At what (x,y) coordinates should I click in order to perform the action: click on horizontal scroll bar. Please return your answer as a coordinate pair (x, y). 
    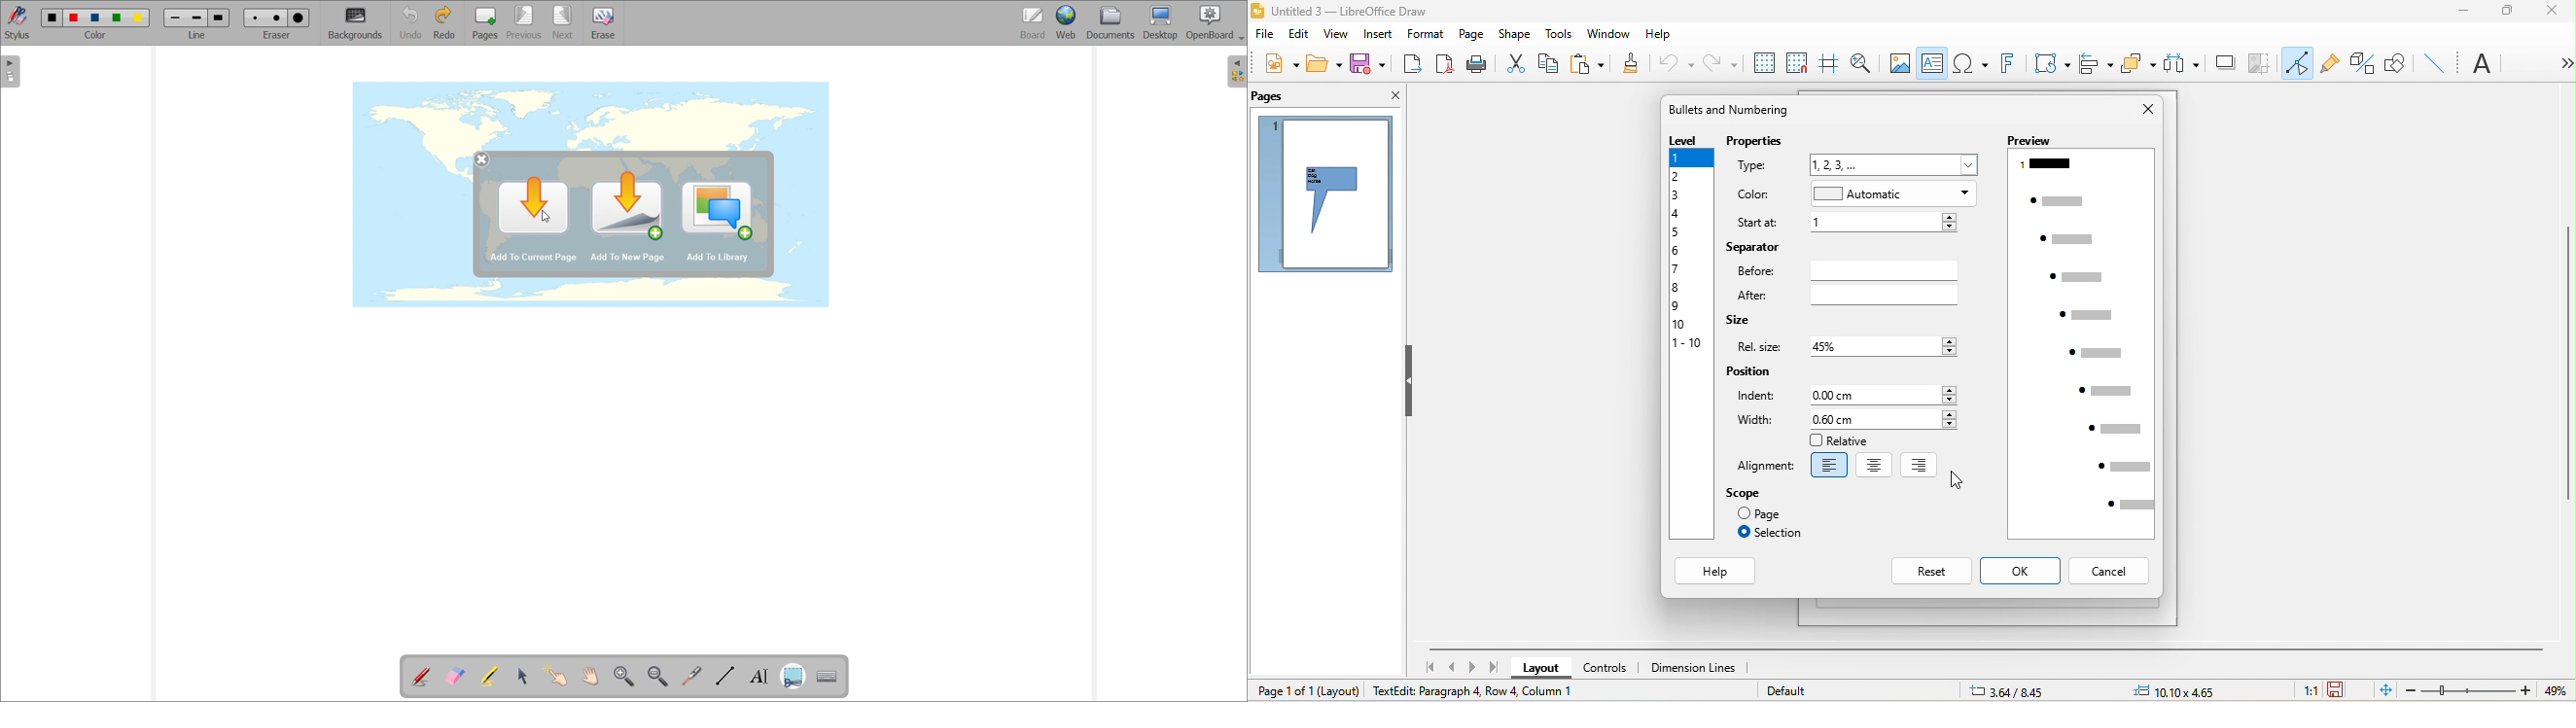
    Looking at the image, I should click on (1989, 648).